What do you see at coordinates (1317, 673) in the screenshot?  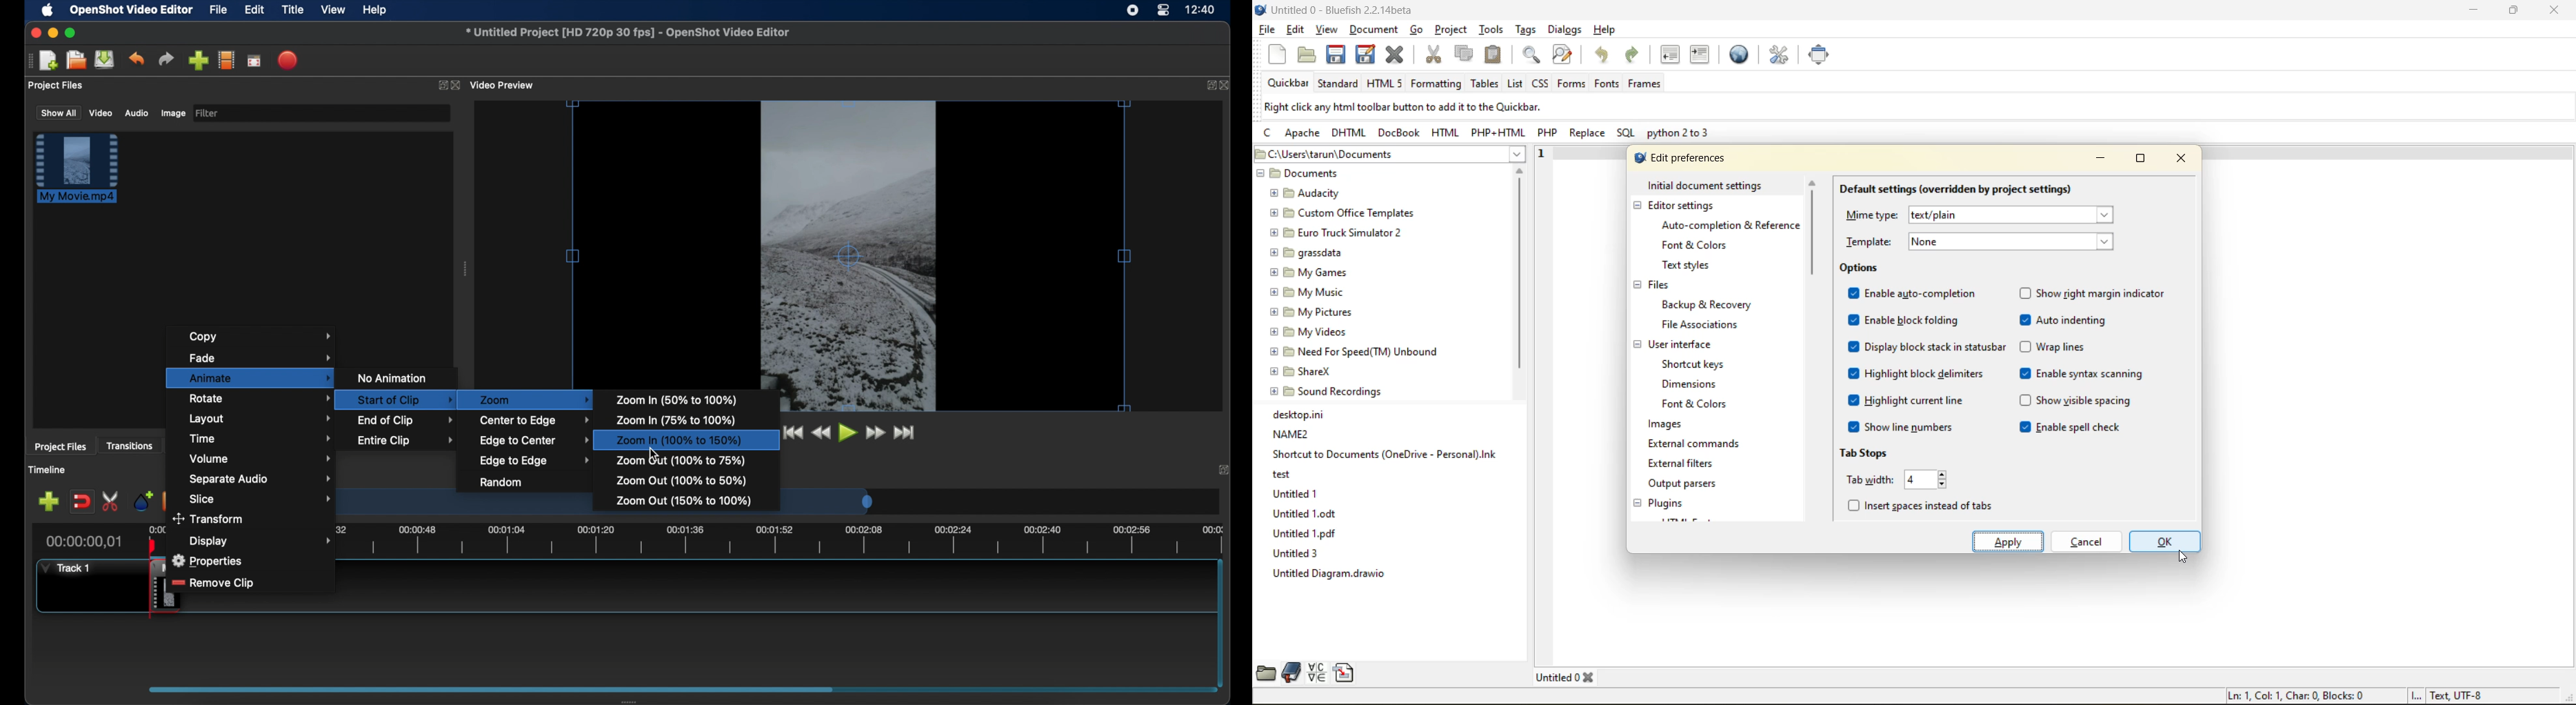 I see `charmap` at bounding box center [1317, 673].